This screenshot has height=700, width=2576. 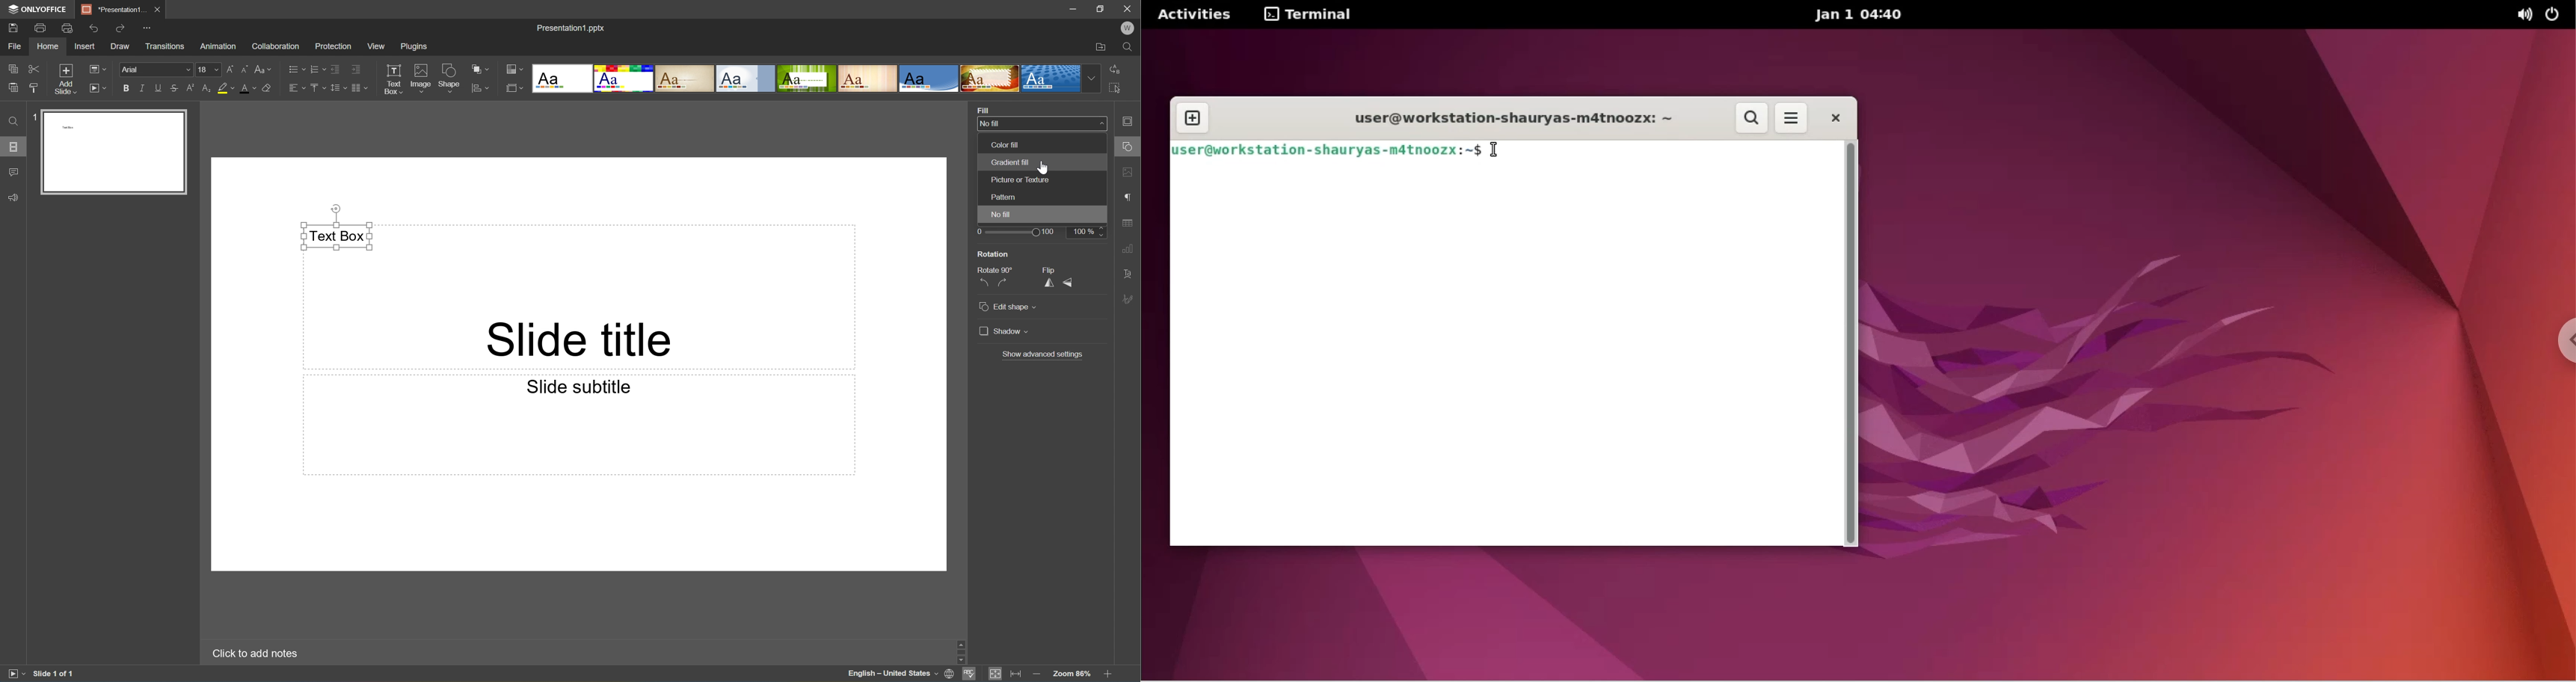 I want to click on Decrement font size, so click(x=243, y=69).